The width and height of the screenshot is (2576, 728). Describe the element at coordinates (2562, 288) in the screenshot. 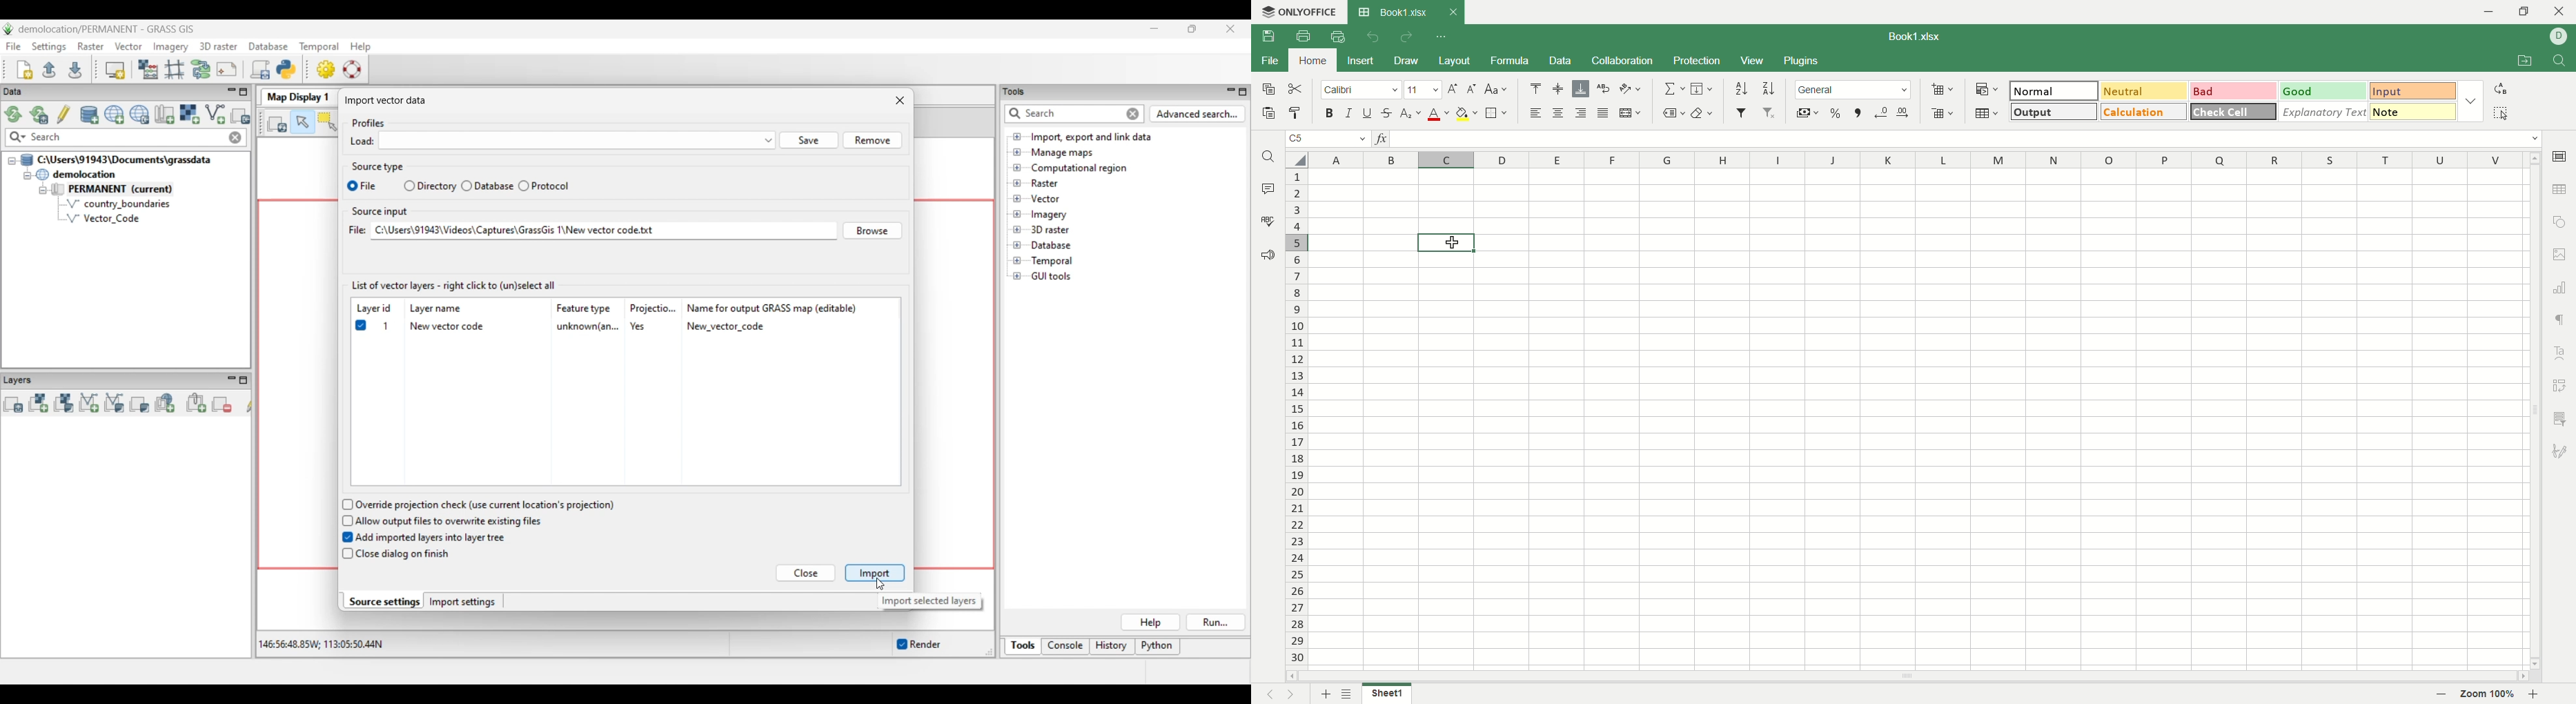

I see `chart setting` at that location.